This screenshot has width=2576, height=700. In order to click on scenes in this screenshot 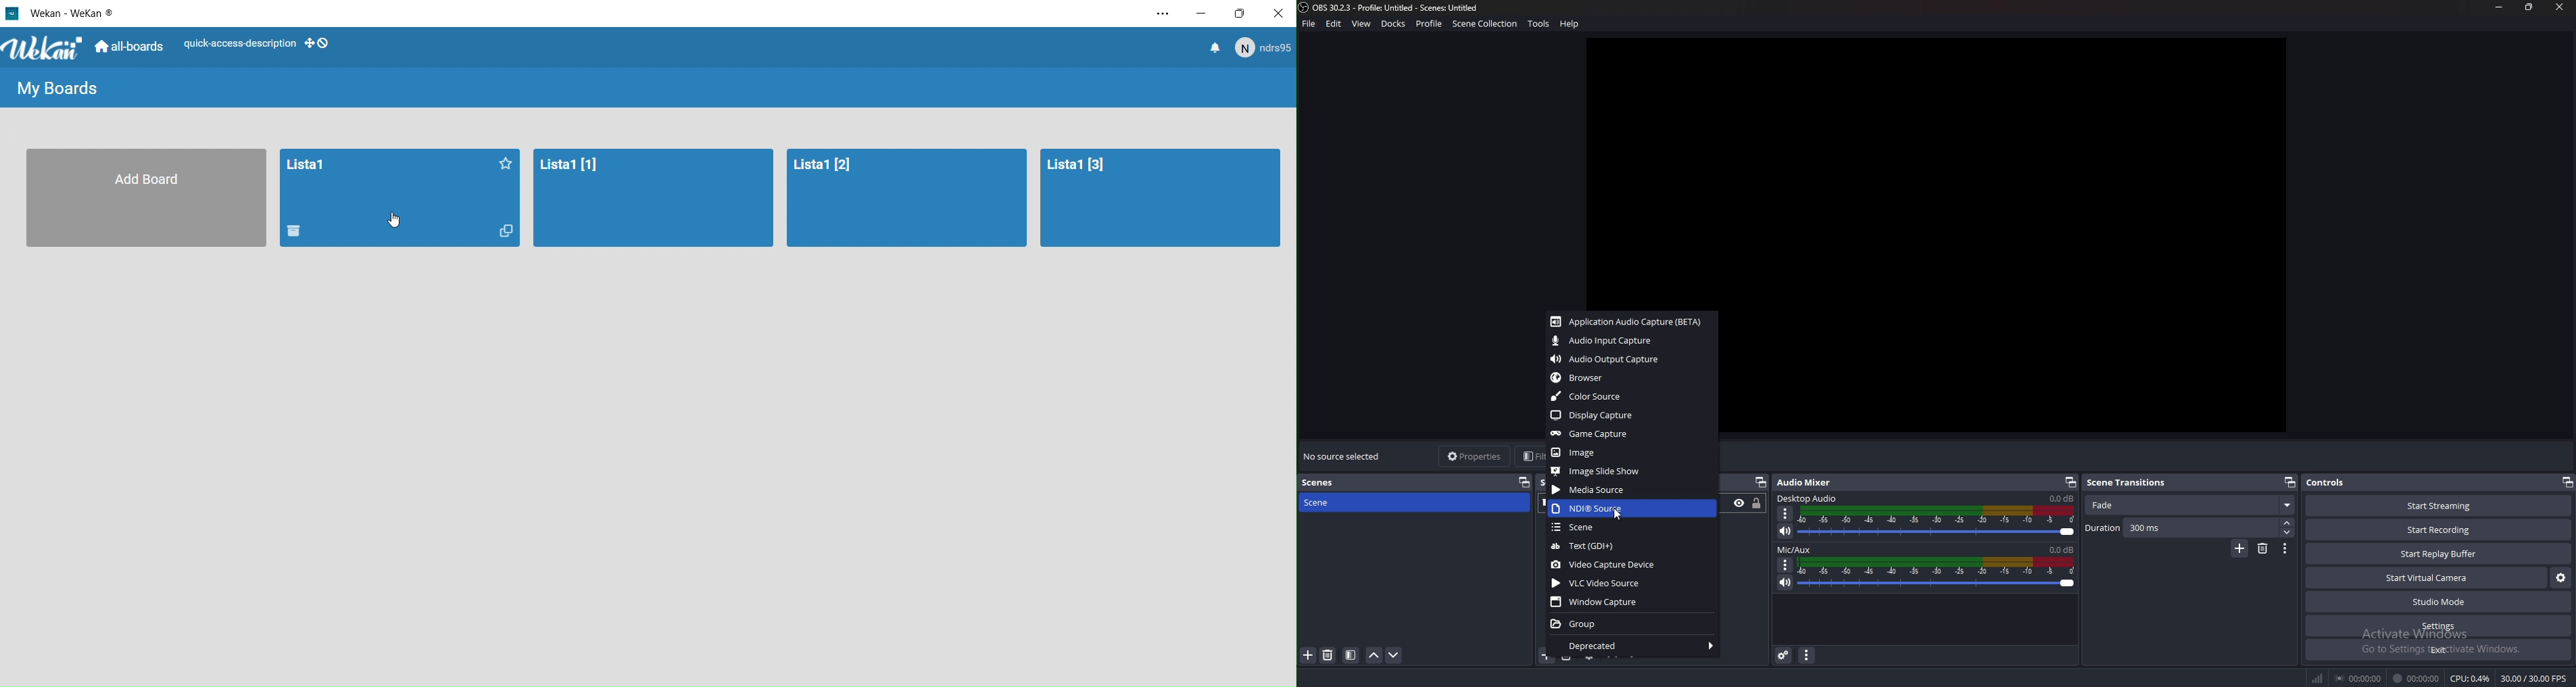, I will do `click(1330, 482)`.